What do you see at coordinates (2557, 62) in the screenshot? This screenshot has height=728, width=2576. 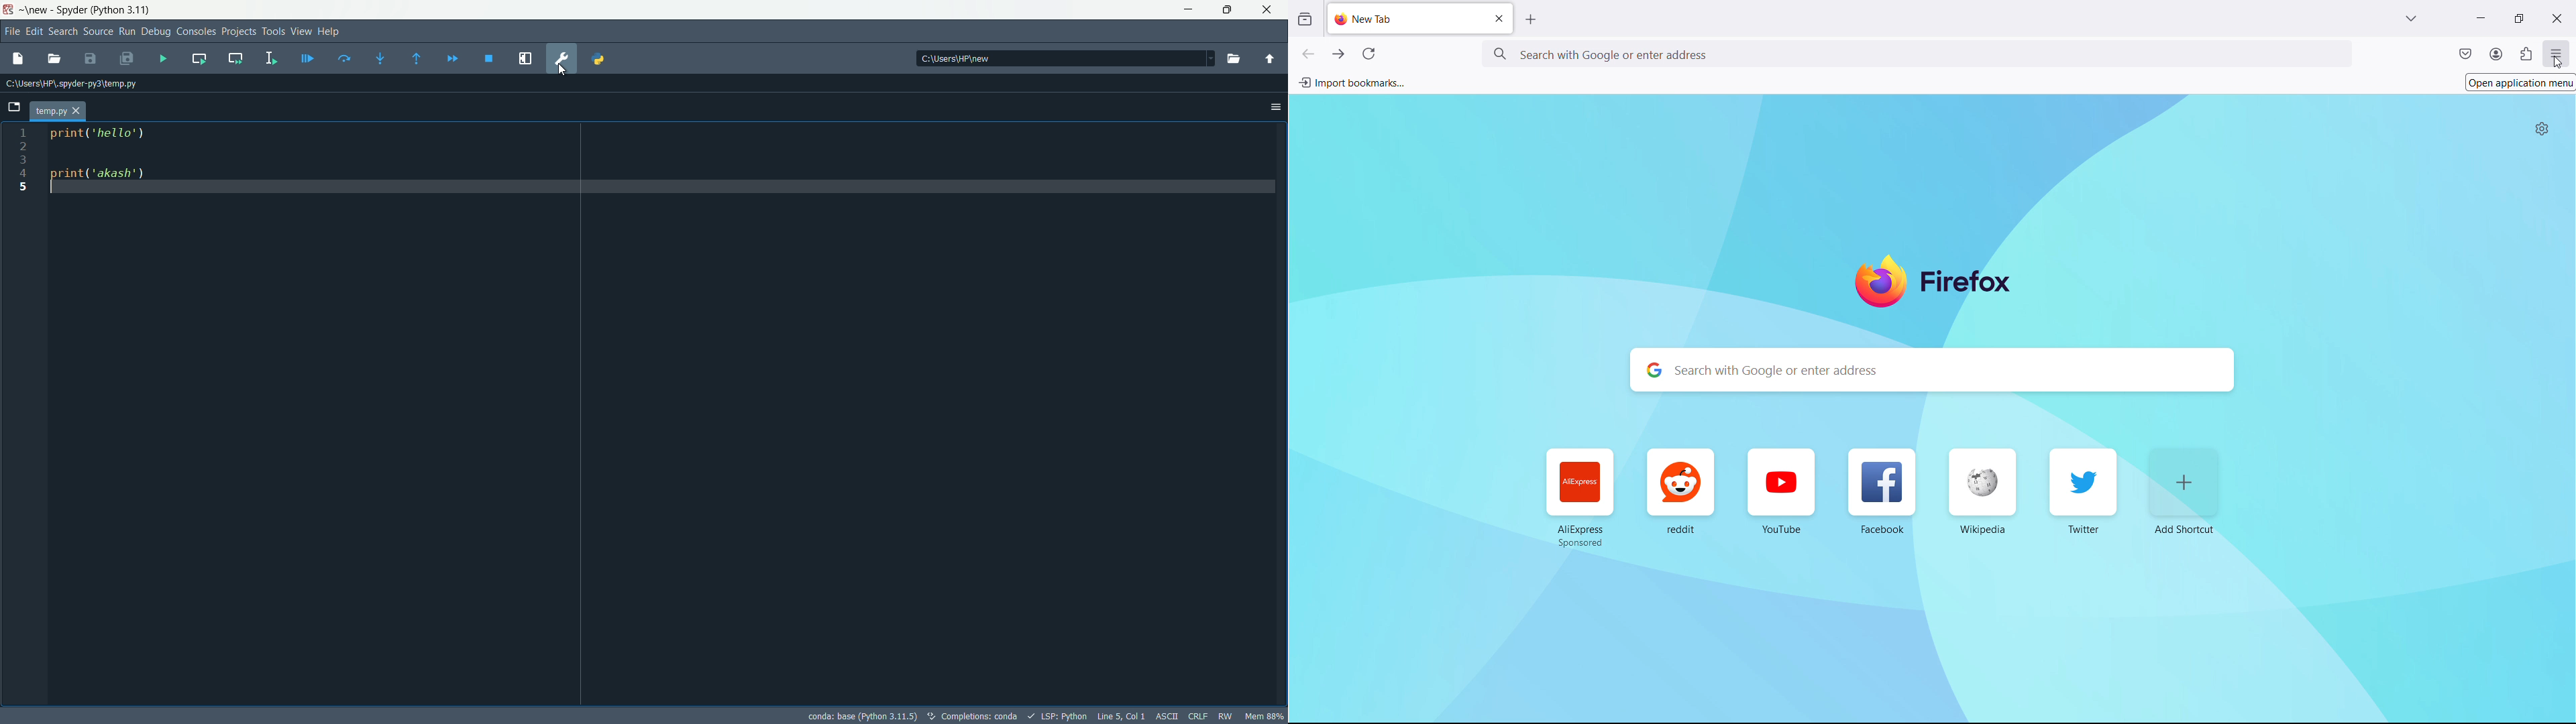 I see `cursor` at bounding box center [2557, 62].